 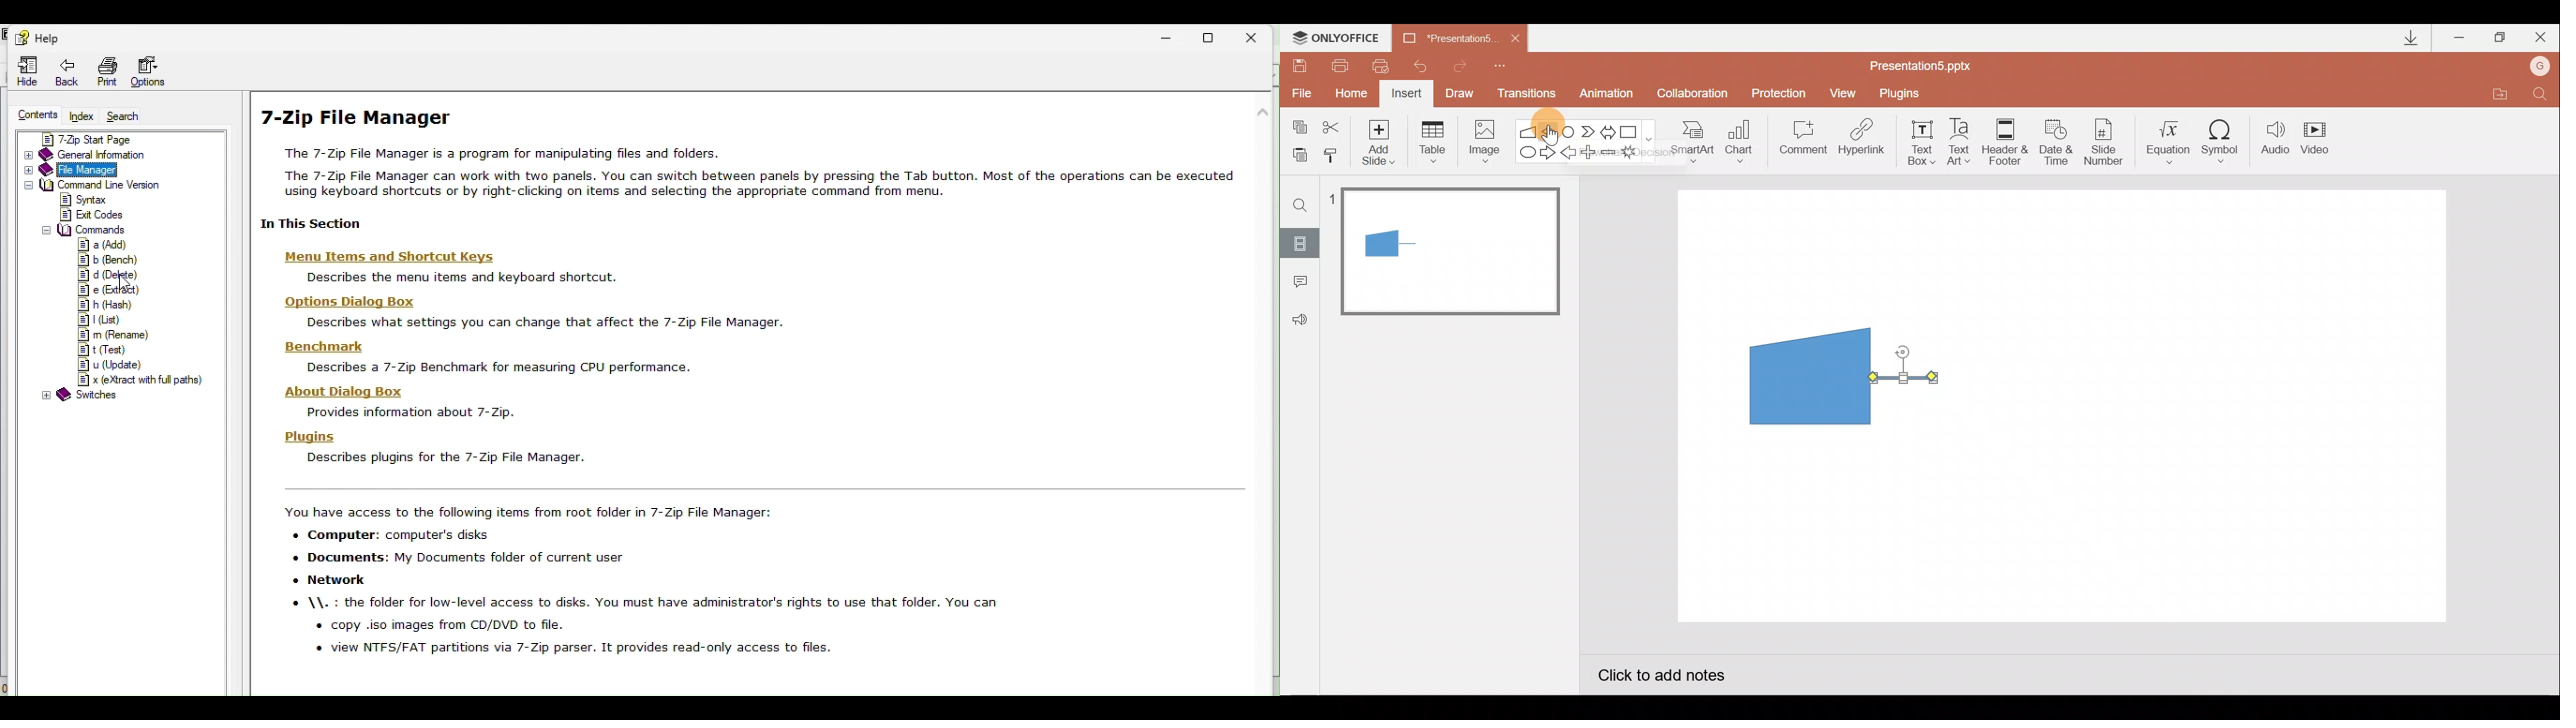 What do you see at coordinates (1333, 125) in the screenshot?
I see `Cut` at bounding box center [1333, 125].